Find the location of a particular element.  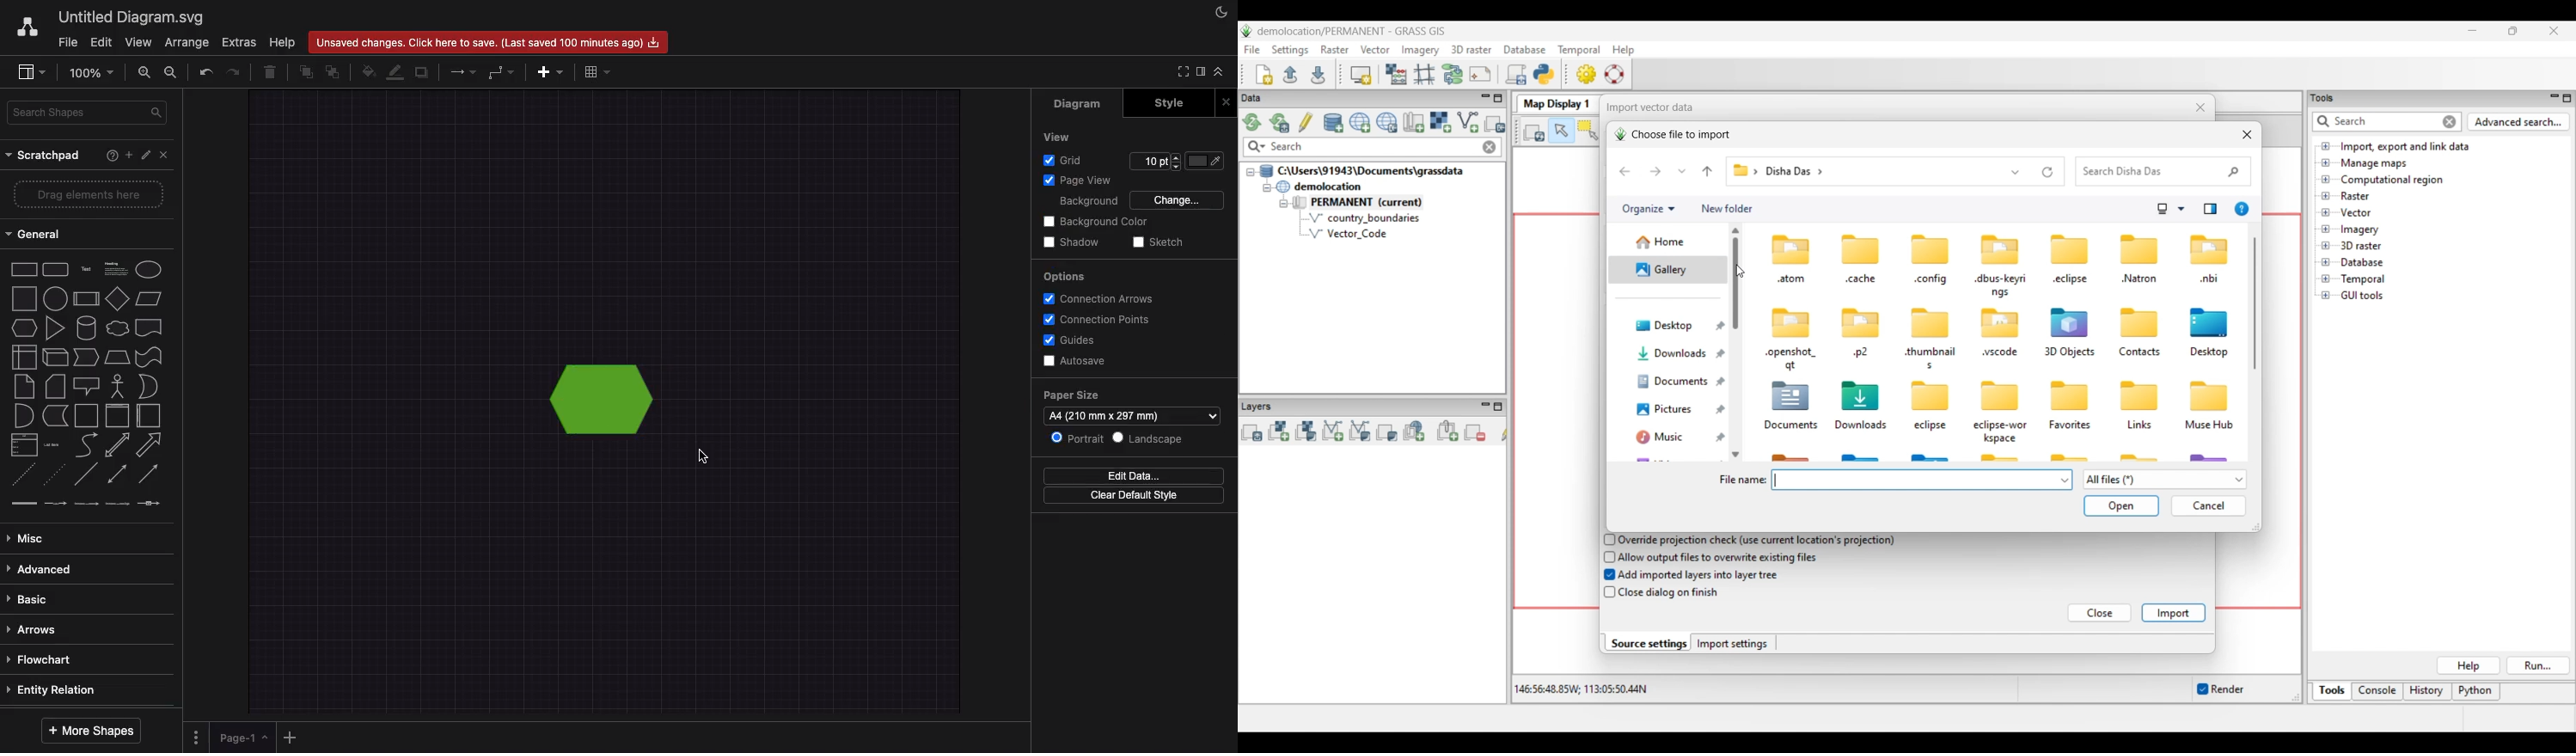

Green added is located at coordinates (607, 398).